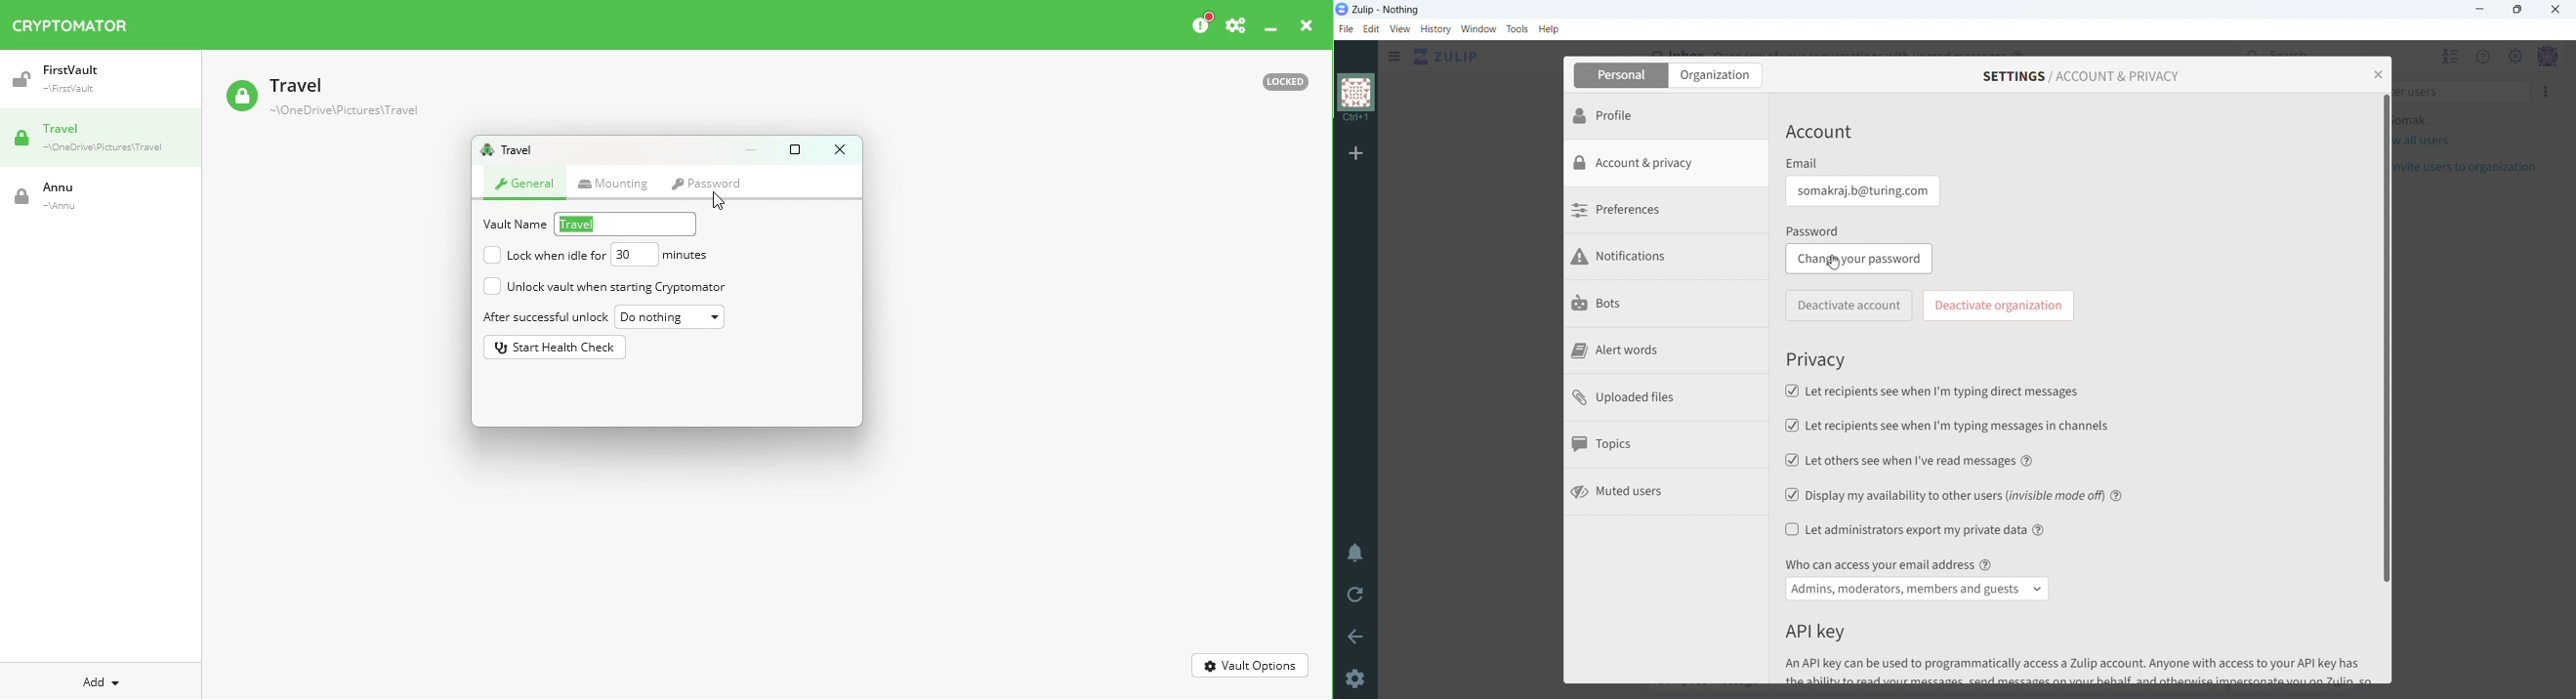 The image size is (2576, 700). I want to click on Password, so click(1814, 231).